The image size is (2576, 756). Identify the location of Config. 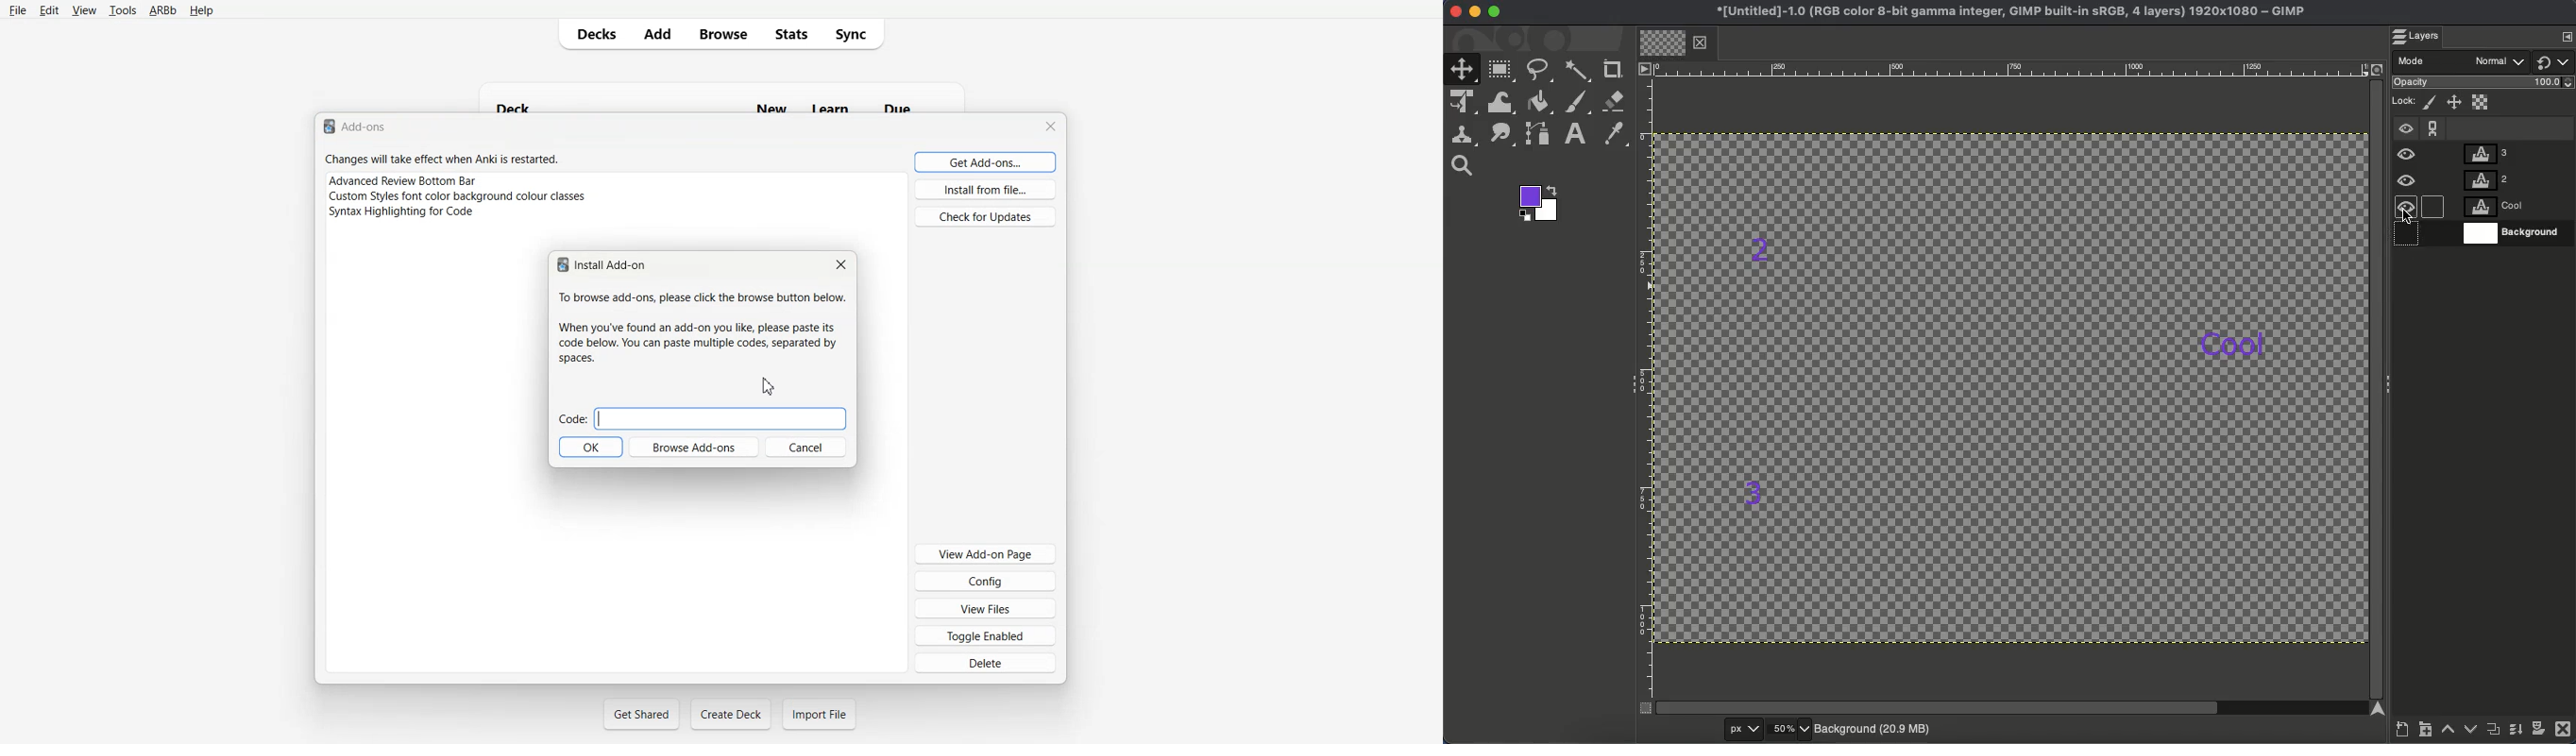
(987, 580).